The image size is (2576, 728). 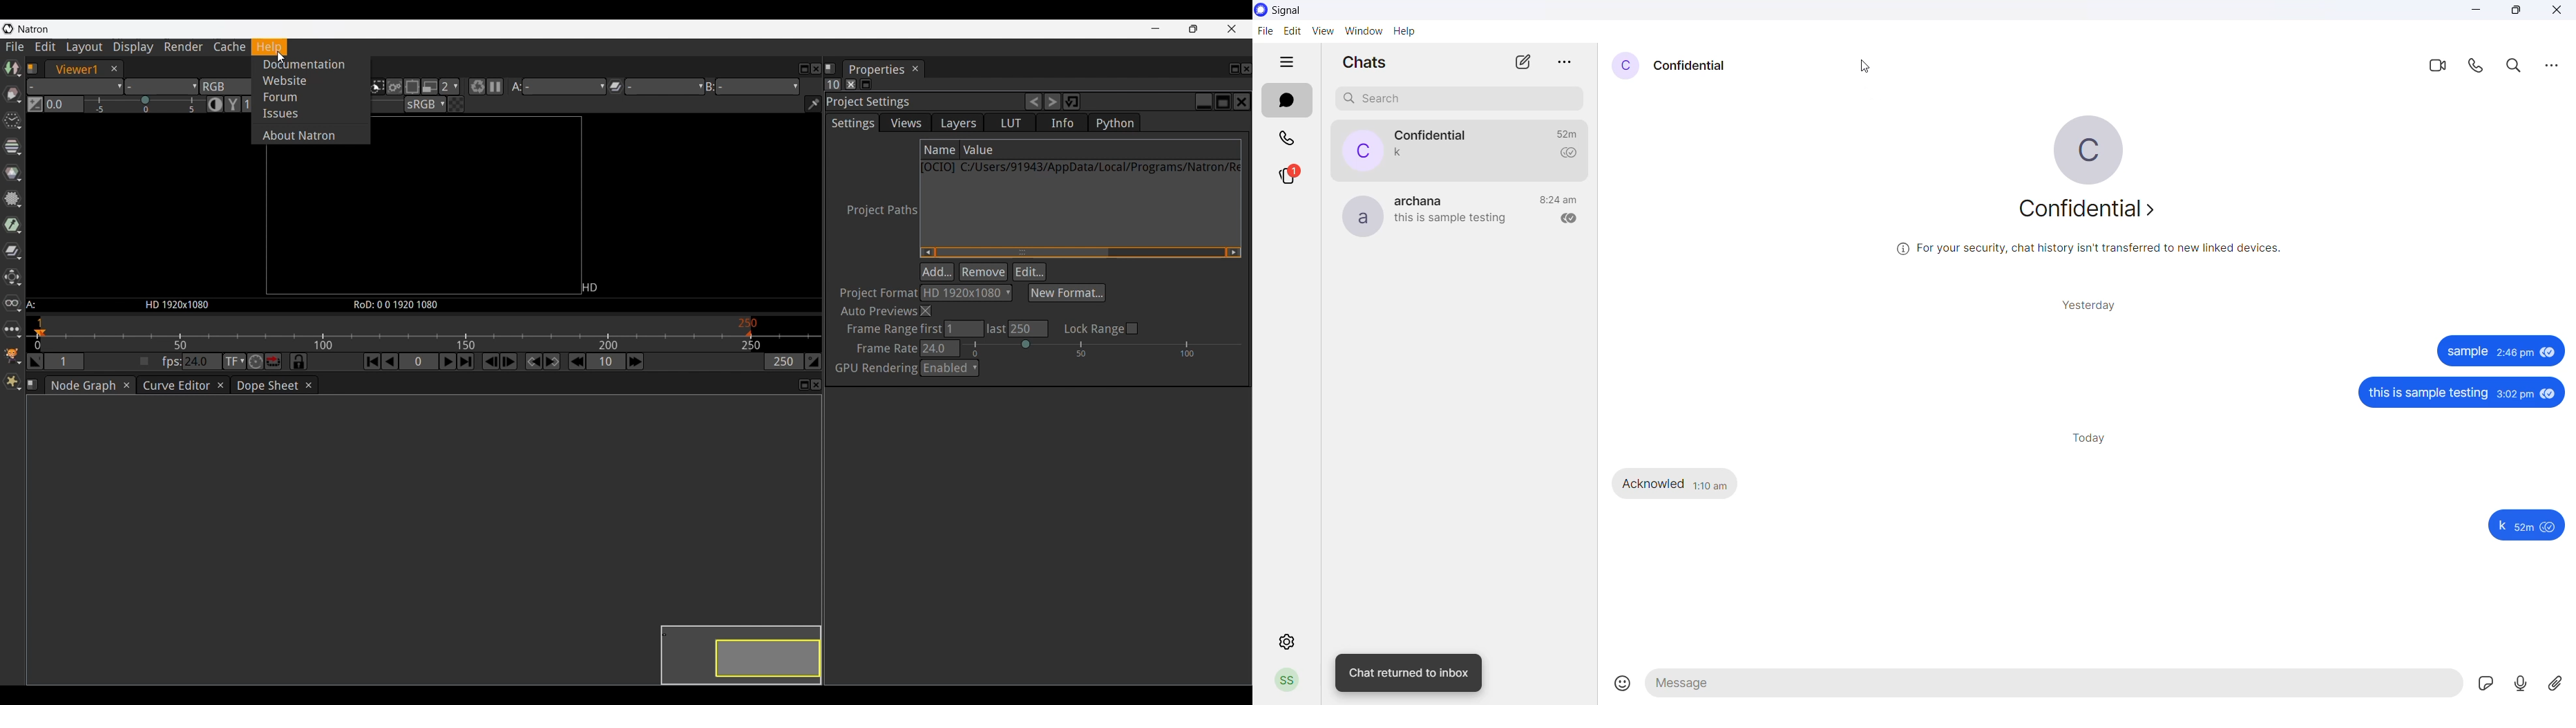 What do you see at coordinates (1653, 483) in the screenshot?
I see `Acknowled` at bounding box center [1653, 483].